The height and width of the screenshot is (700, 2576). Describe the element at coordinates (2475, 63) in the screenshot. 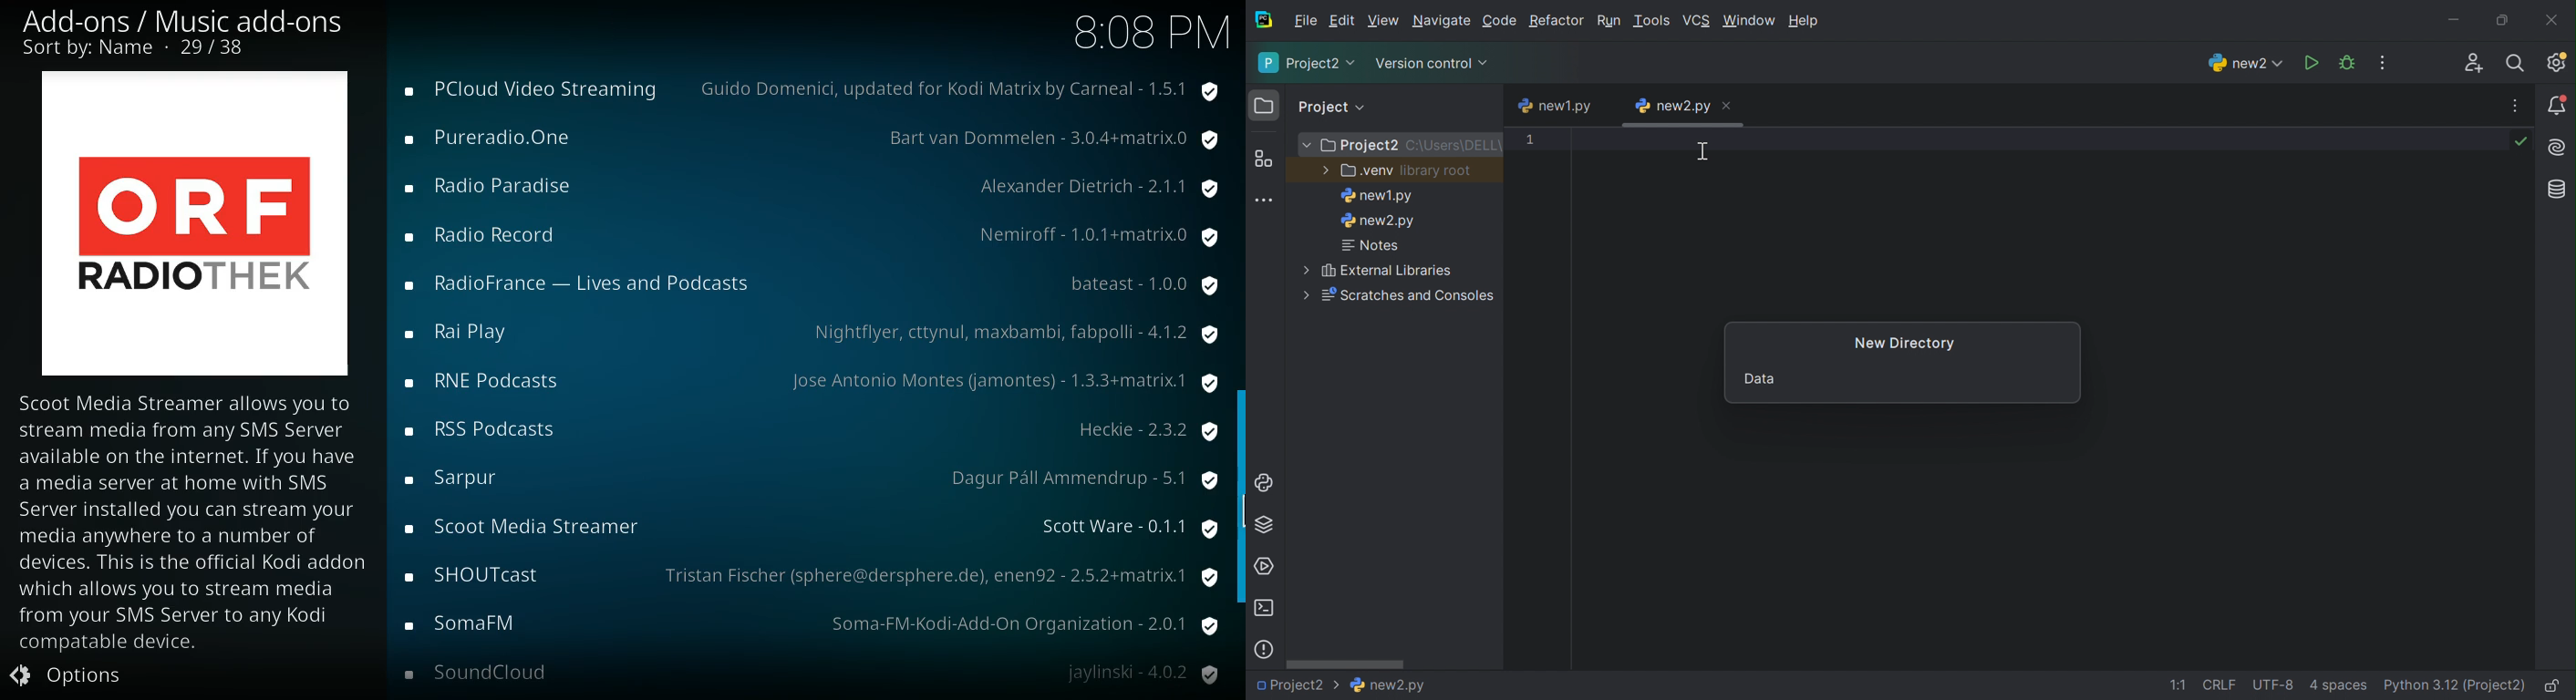

I see `Code with me` at that location.